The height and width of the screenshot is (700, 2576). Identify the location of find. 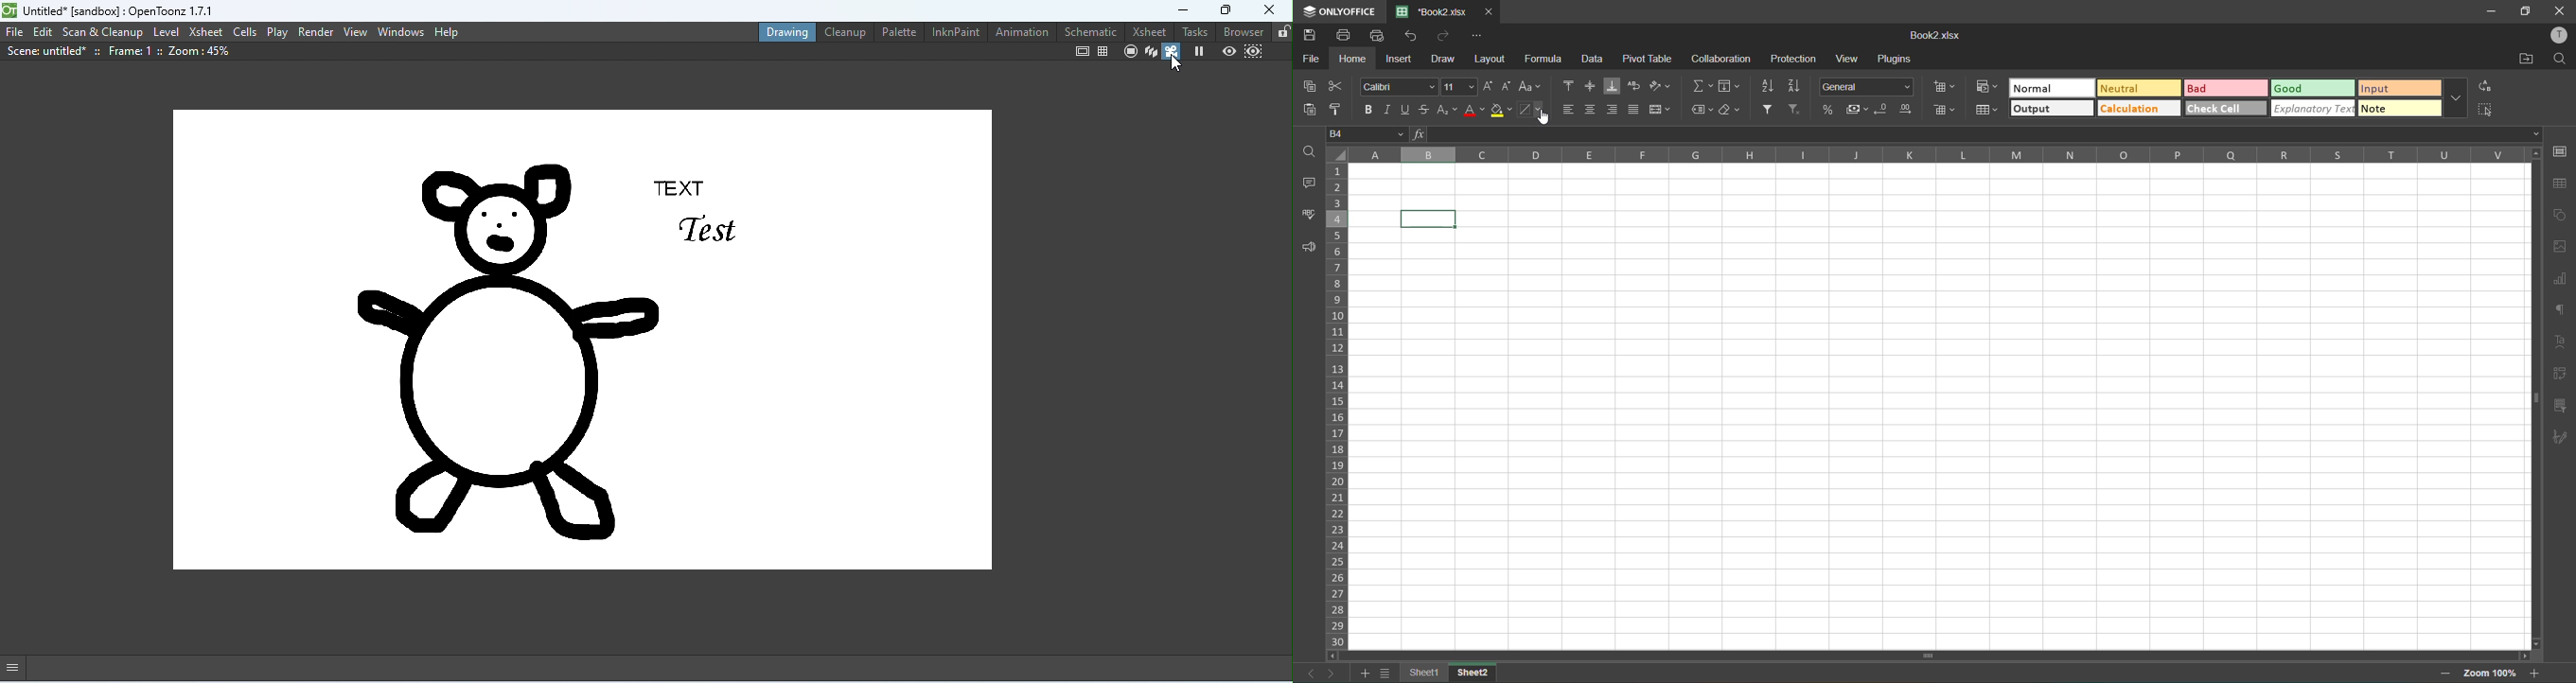
(1307, 151).